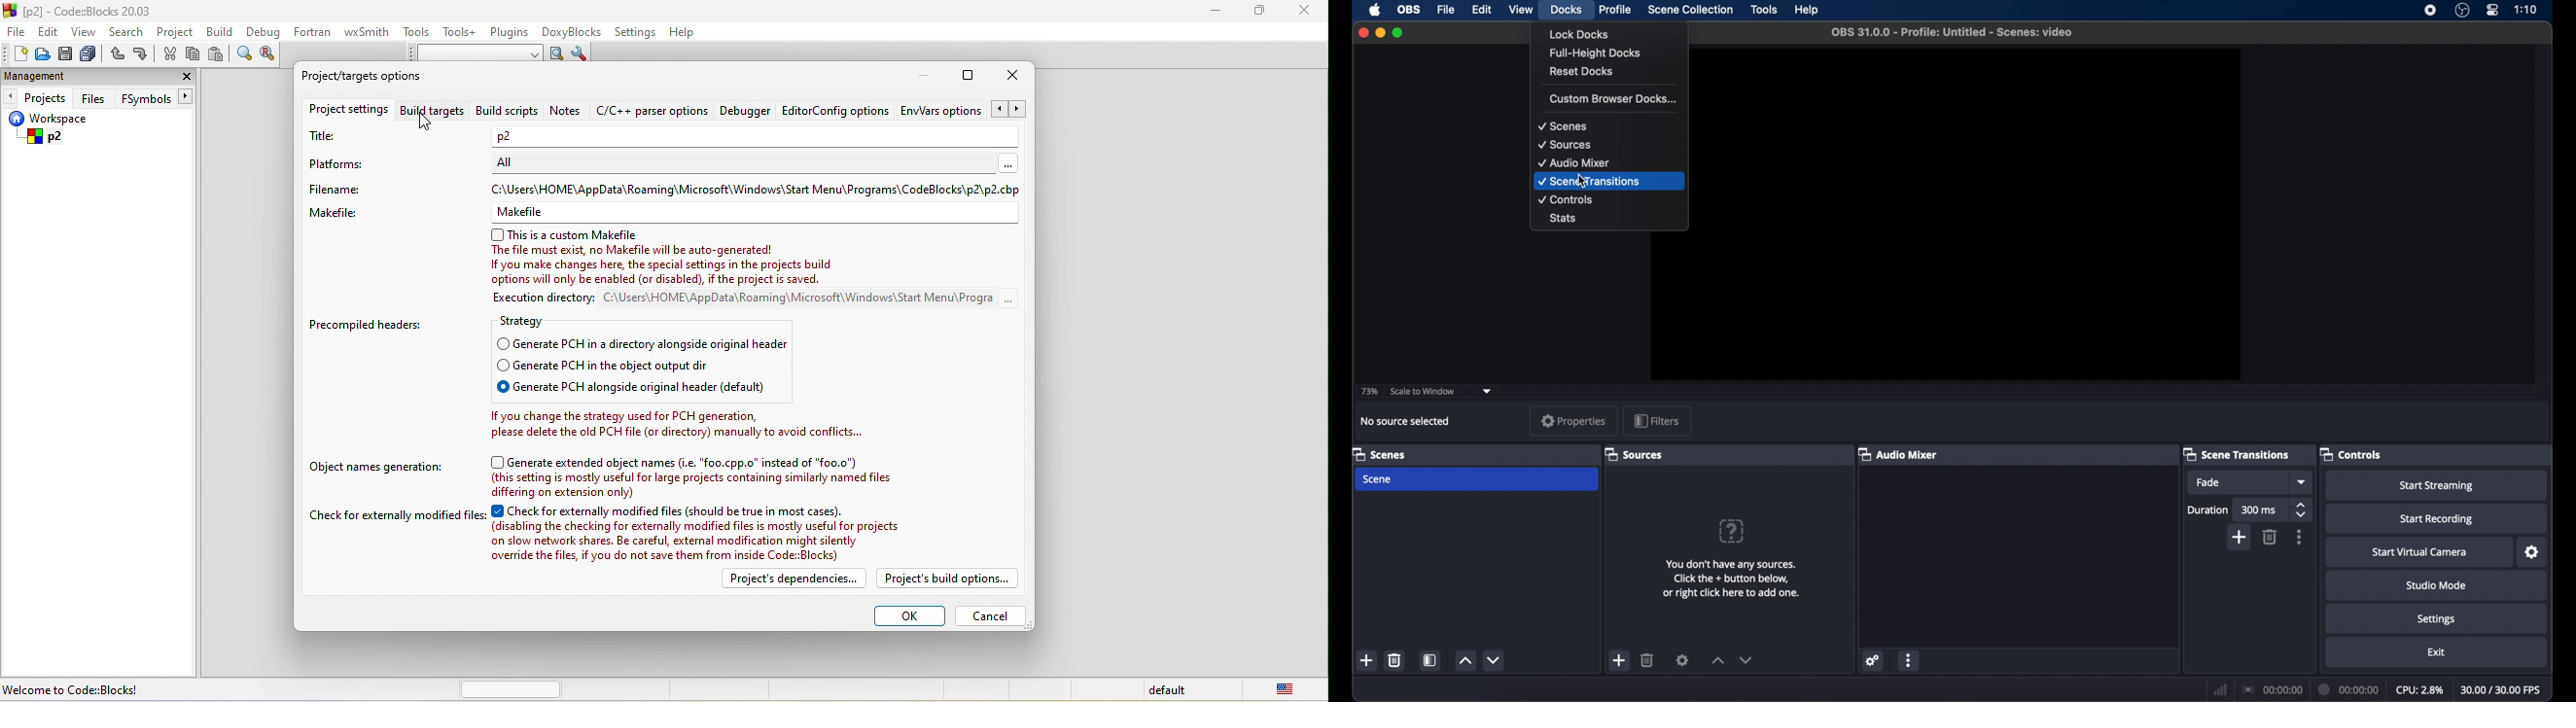 Image resolution: width=2576 pixels, height=728 pixels. What do you see at coordinates (1395, 660) in the screenshot?
I see `delete` at bounding box center [1395, 660].